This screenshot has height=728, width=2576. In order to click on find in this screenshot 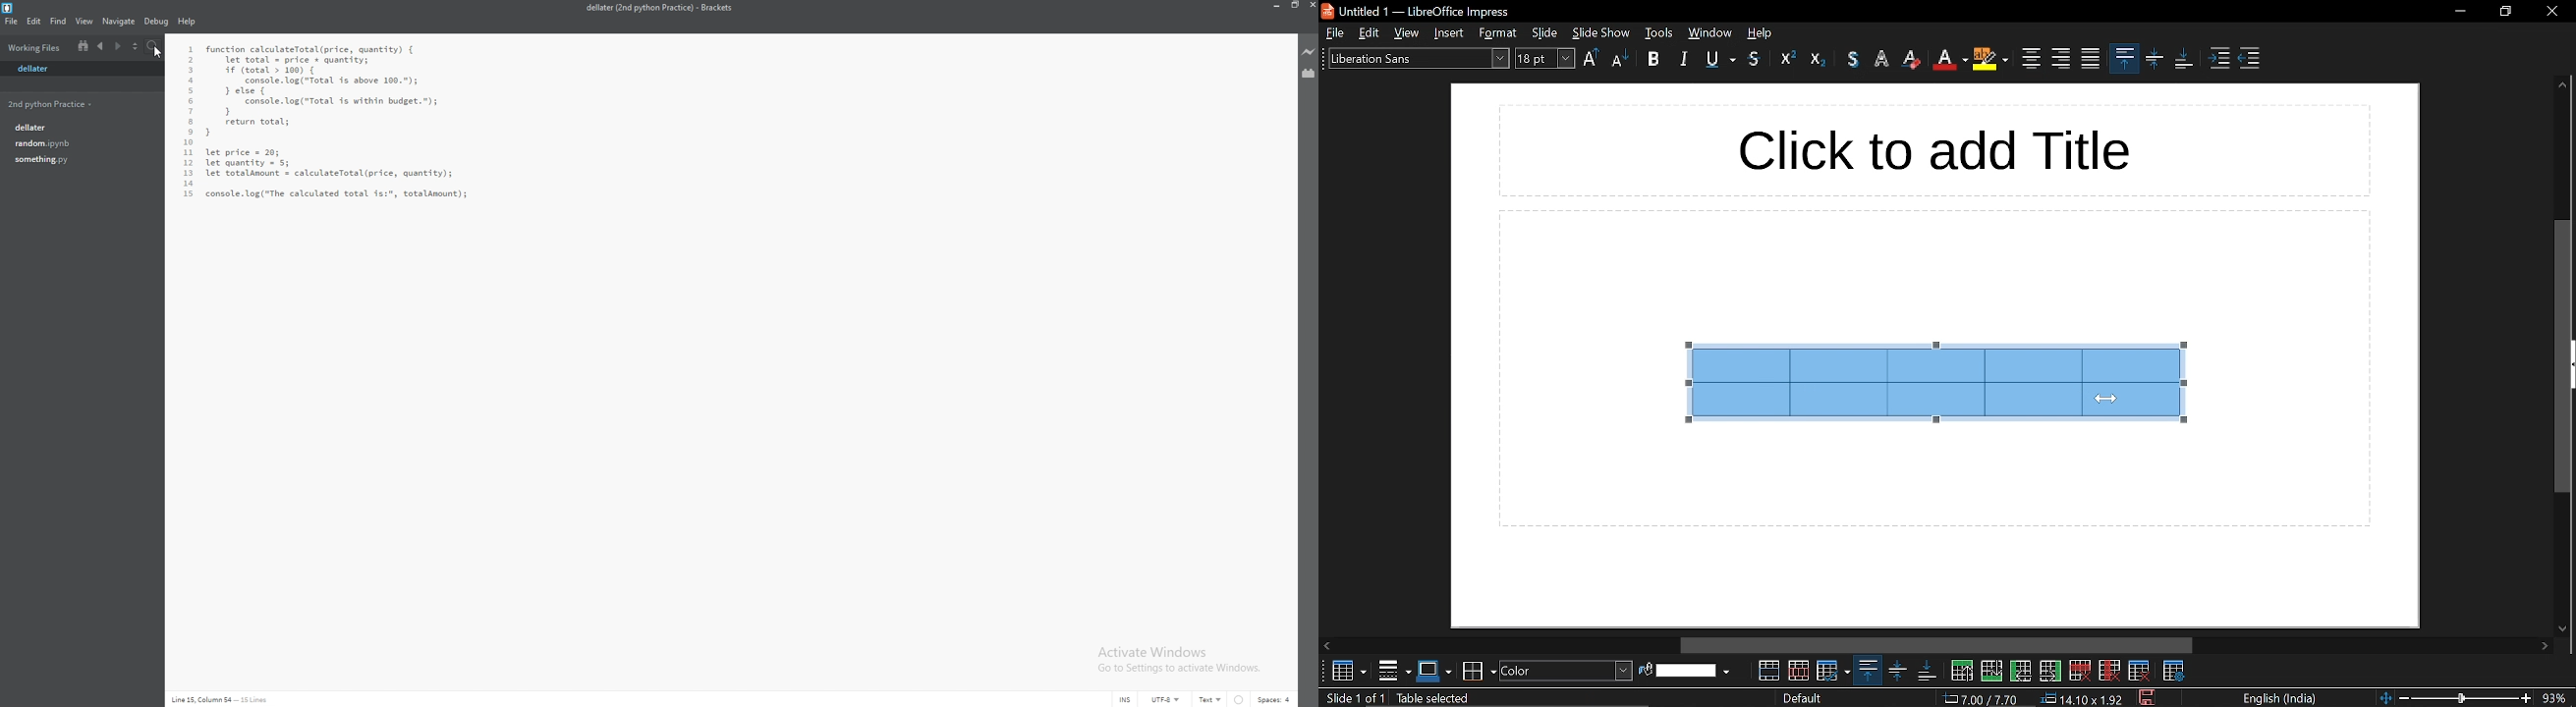, I will do `click(57, 21)`.